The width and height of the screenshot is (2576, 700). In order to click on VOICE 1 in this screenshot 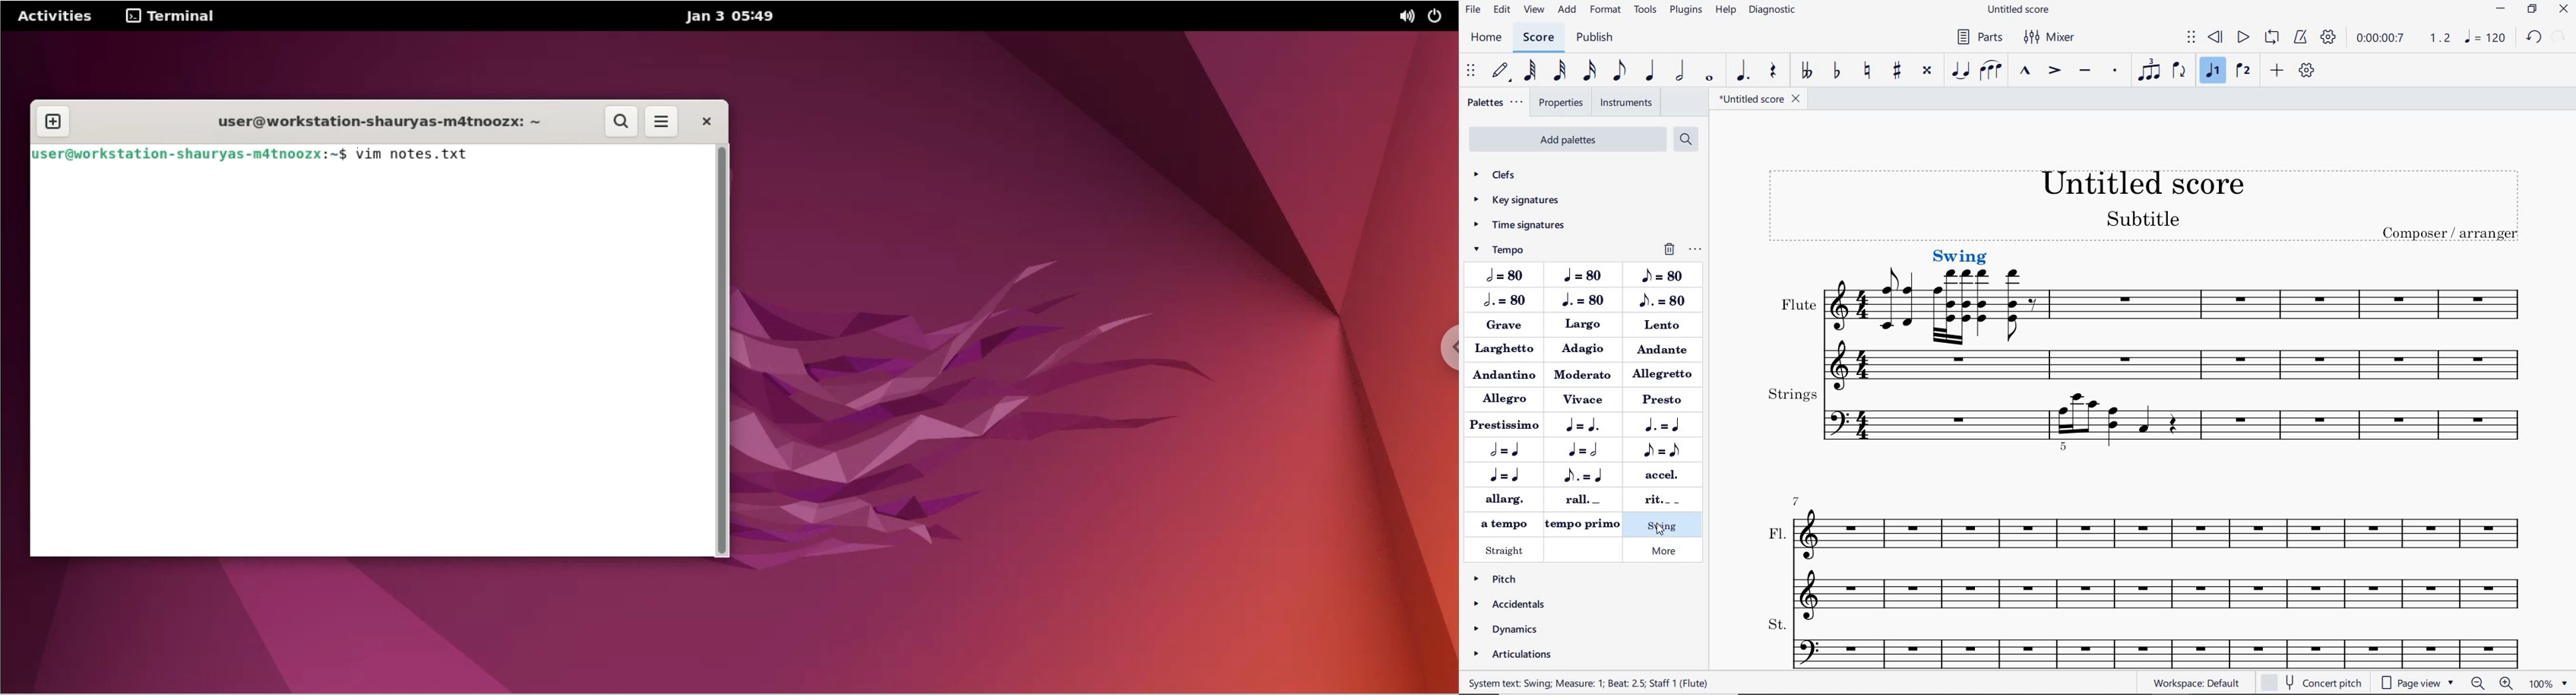, I will do `click(2212, 71)`.